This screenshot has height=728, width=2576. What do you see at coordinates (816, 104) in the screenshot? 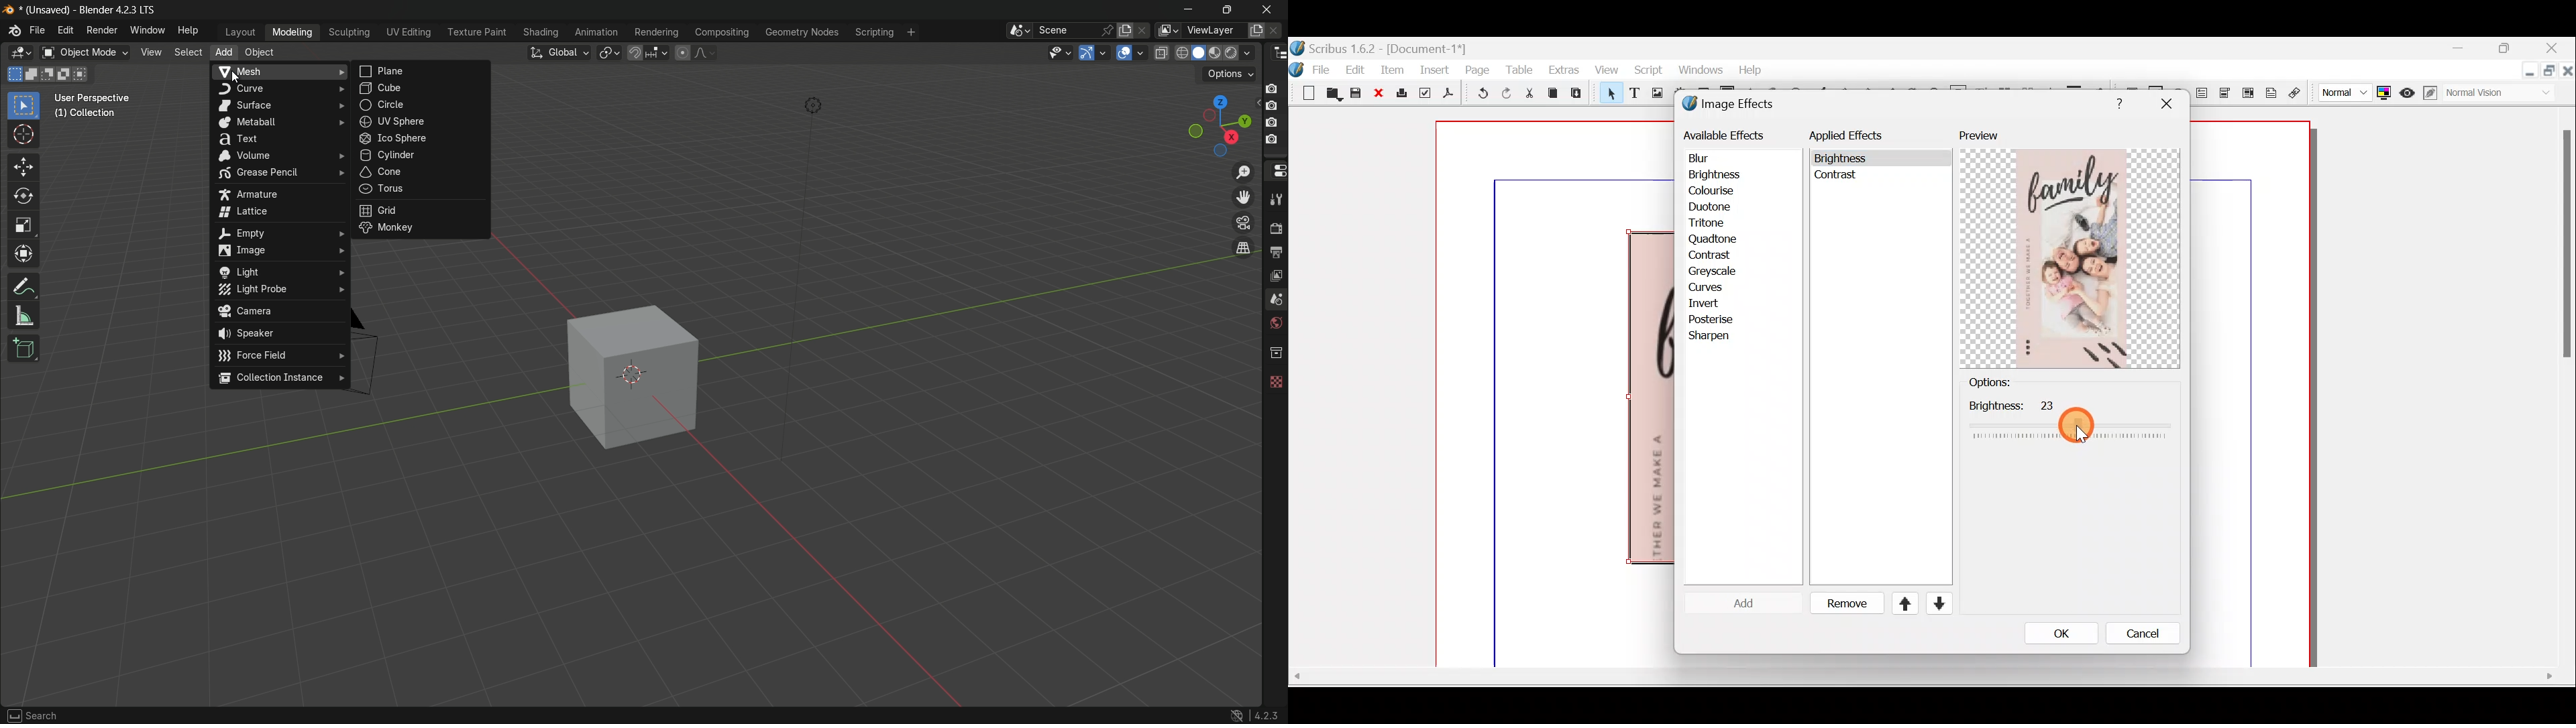
I see `light` at bounding box center [816, 104].